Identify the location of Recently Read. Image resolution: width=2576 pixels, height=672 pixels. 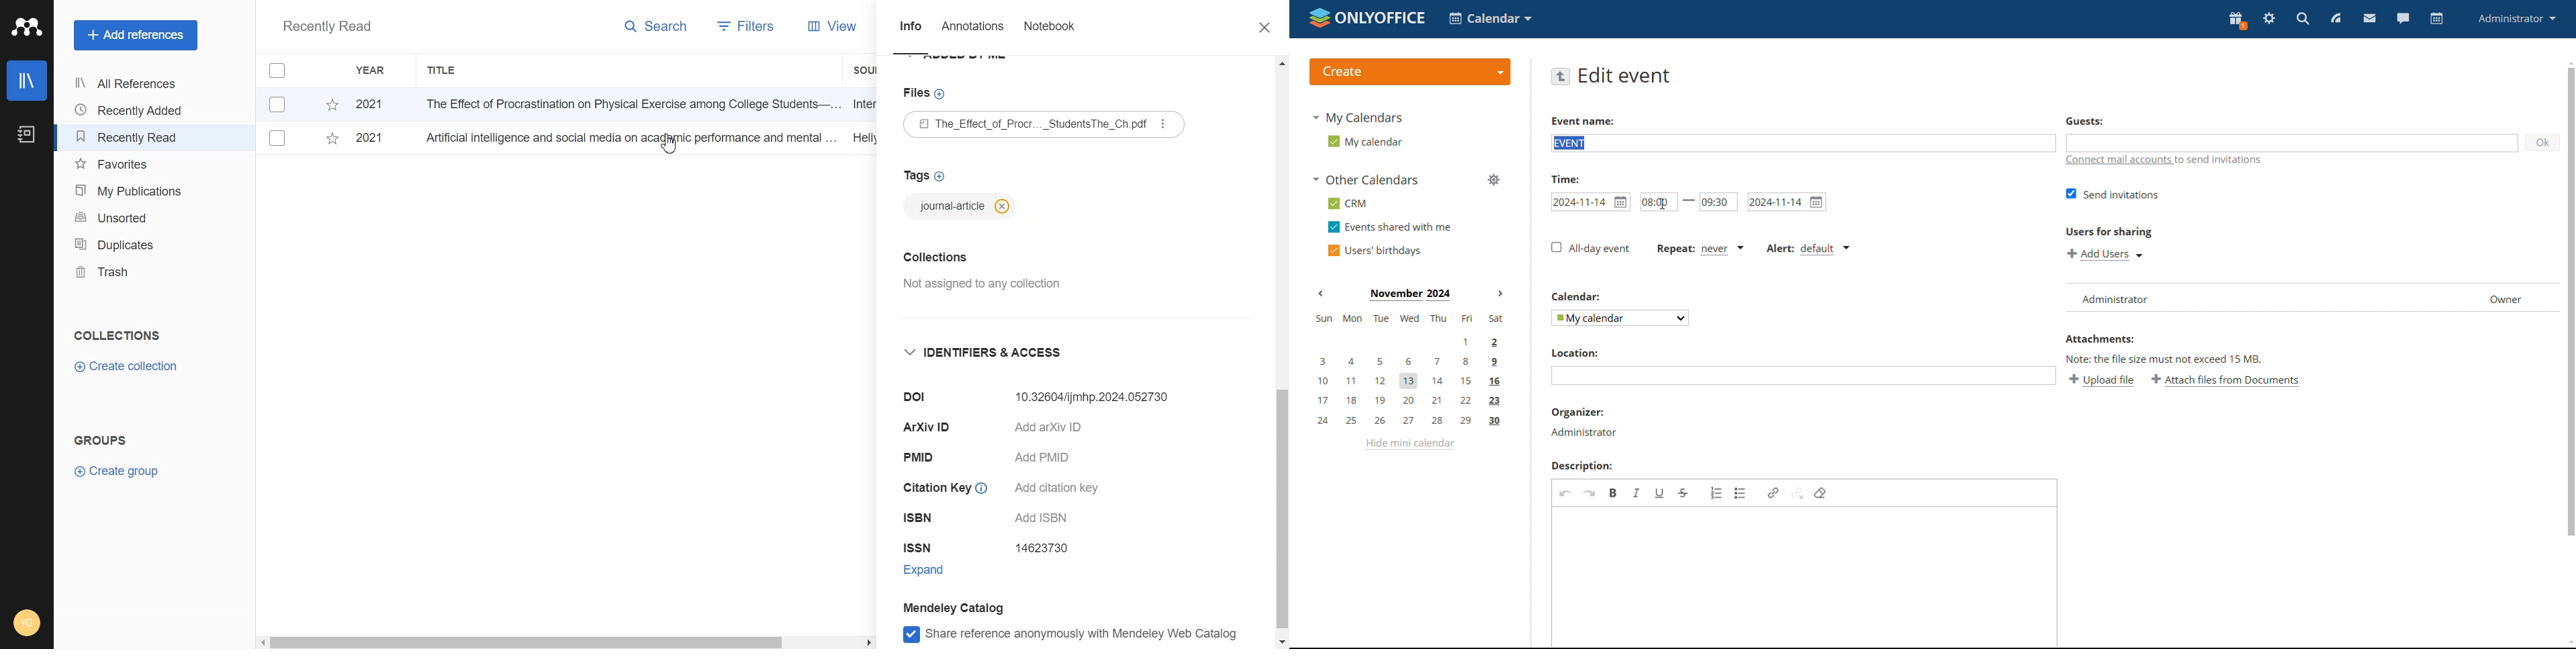
(131, 137).